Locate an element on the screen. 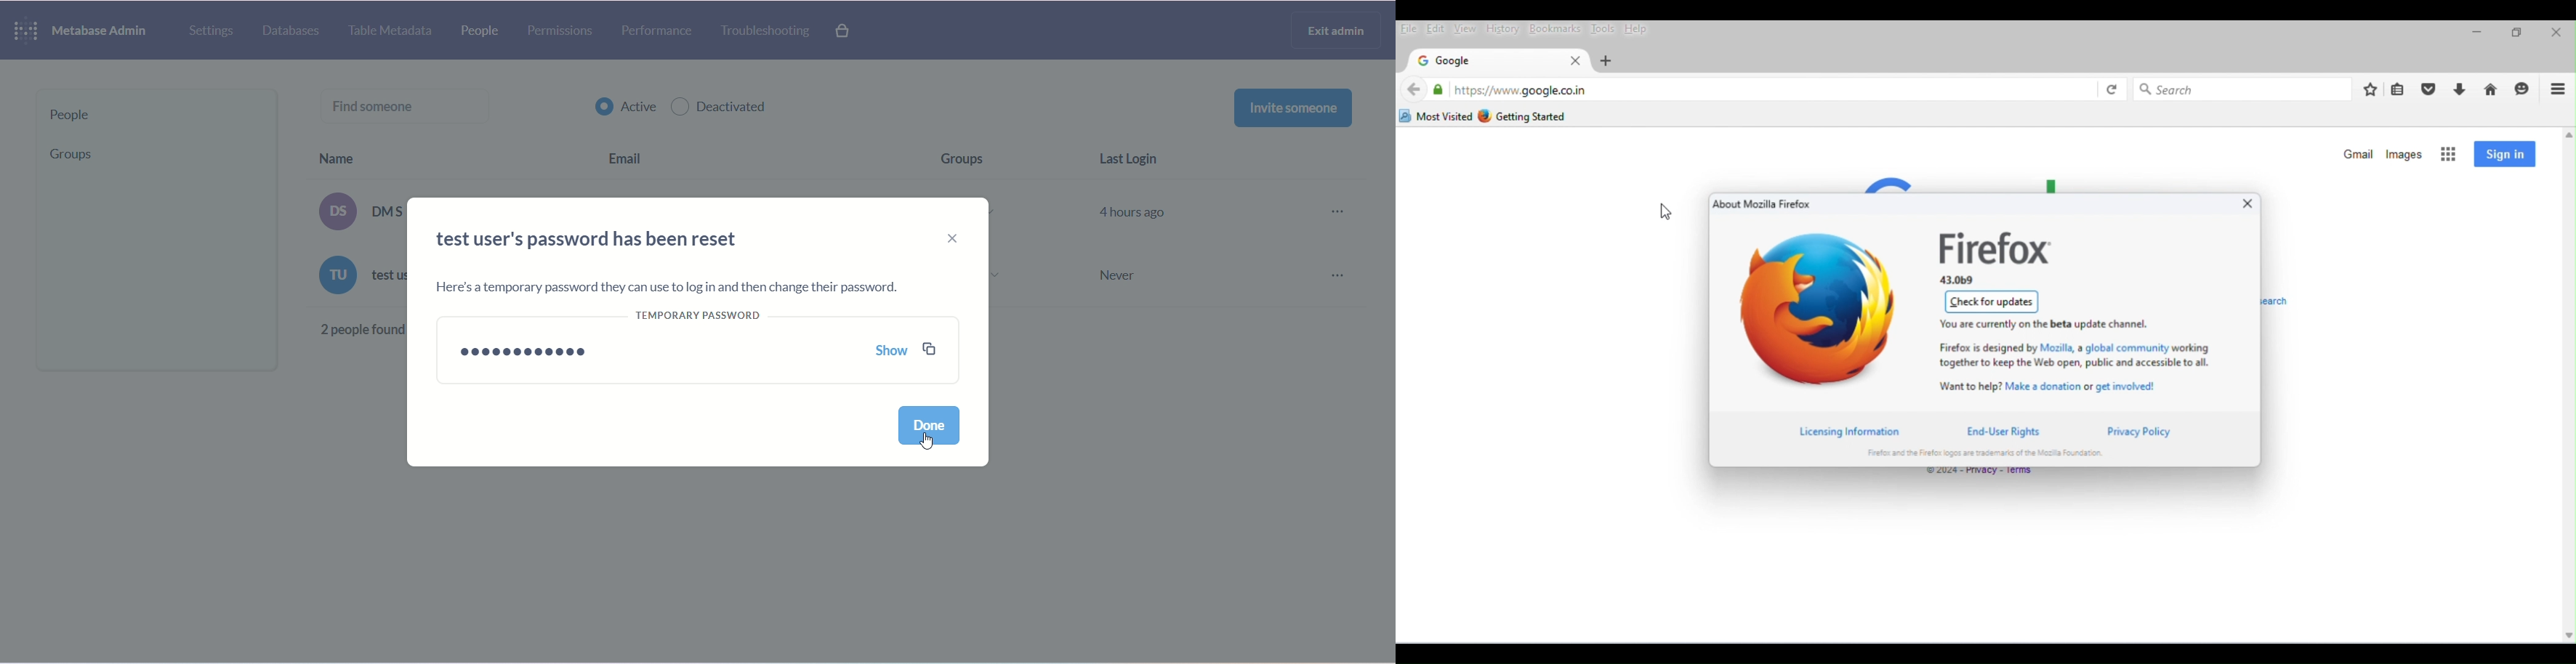 The image size is (2576, 672). minimize is located at coordinates (2476, 35).